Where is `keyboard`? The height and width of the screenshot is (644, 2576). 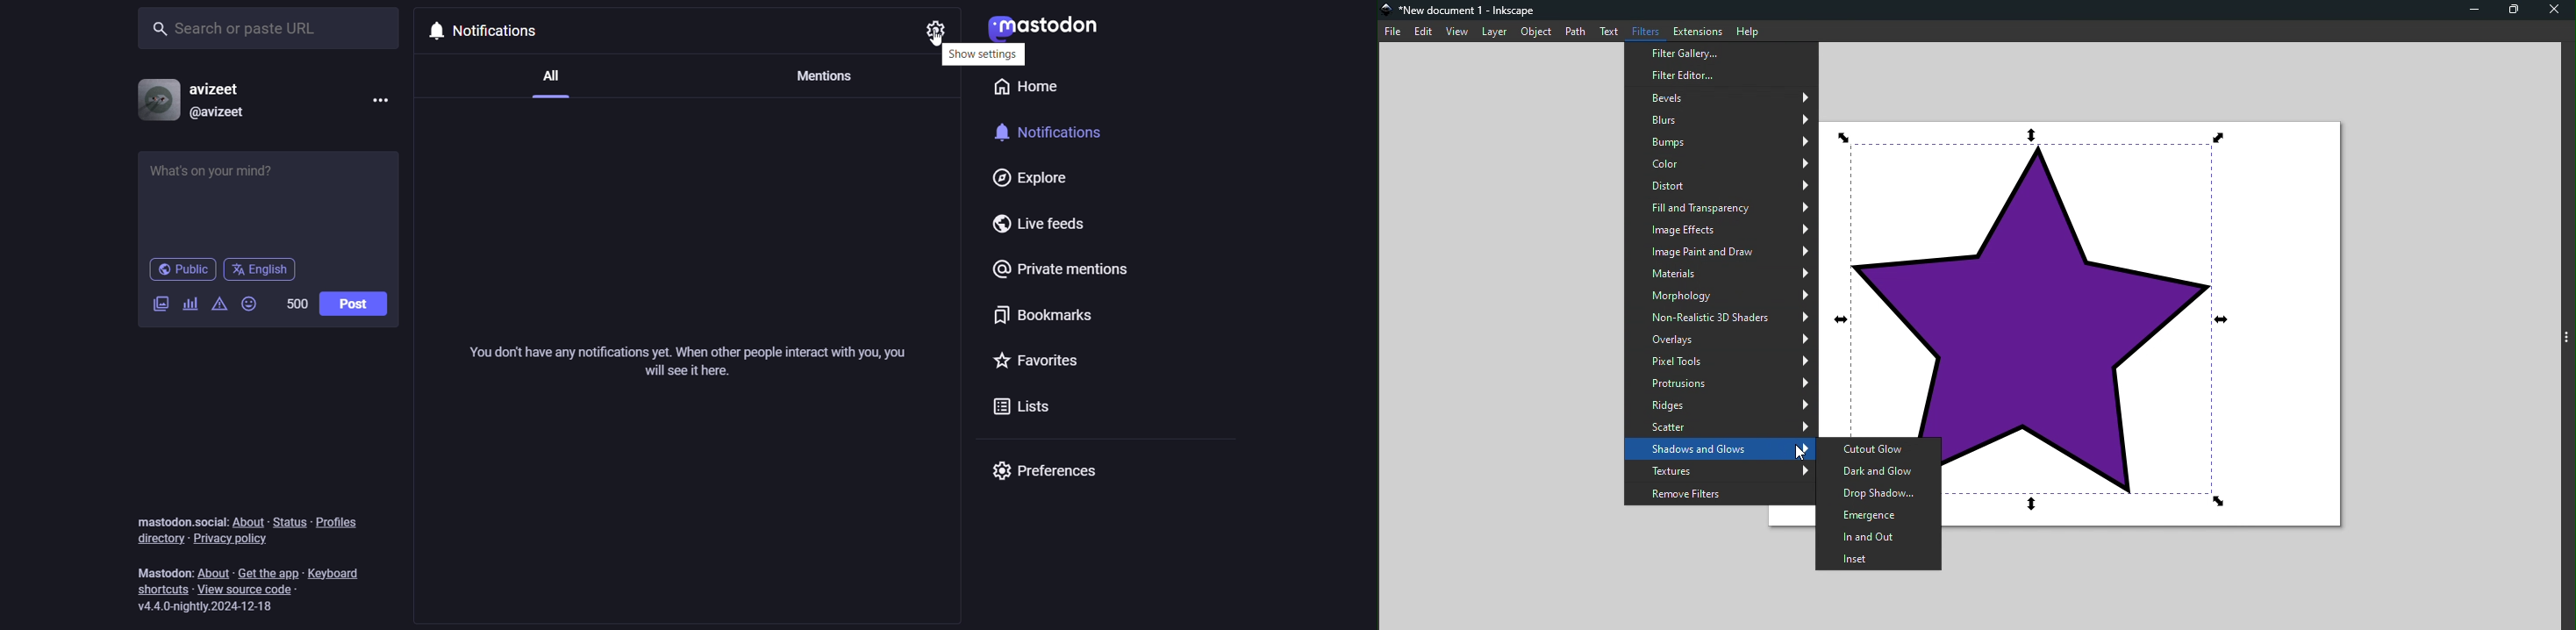 keyboard is located at coordinates (335, 571).